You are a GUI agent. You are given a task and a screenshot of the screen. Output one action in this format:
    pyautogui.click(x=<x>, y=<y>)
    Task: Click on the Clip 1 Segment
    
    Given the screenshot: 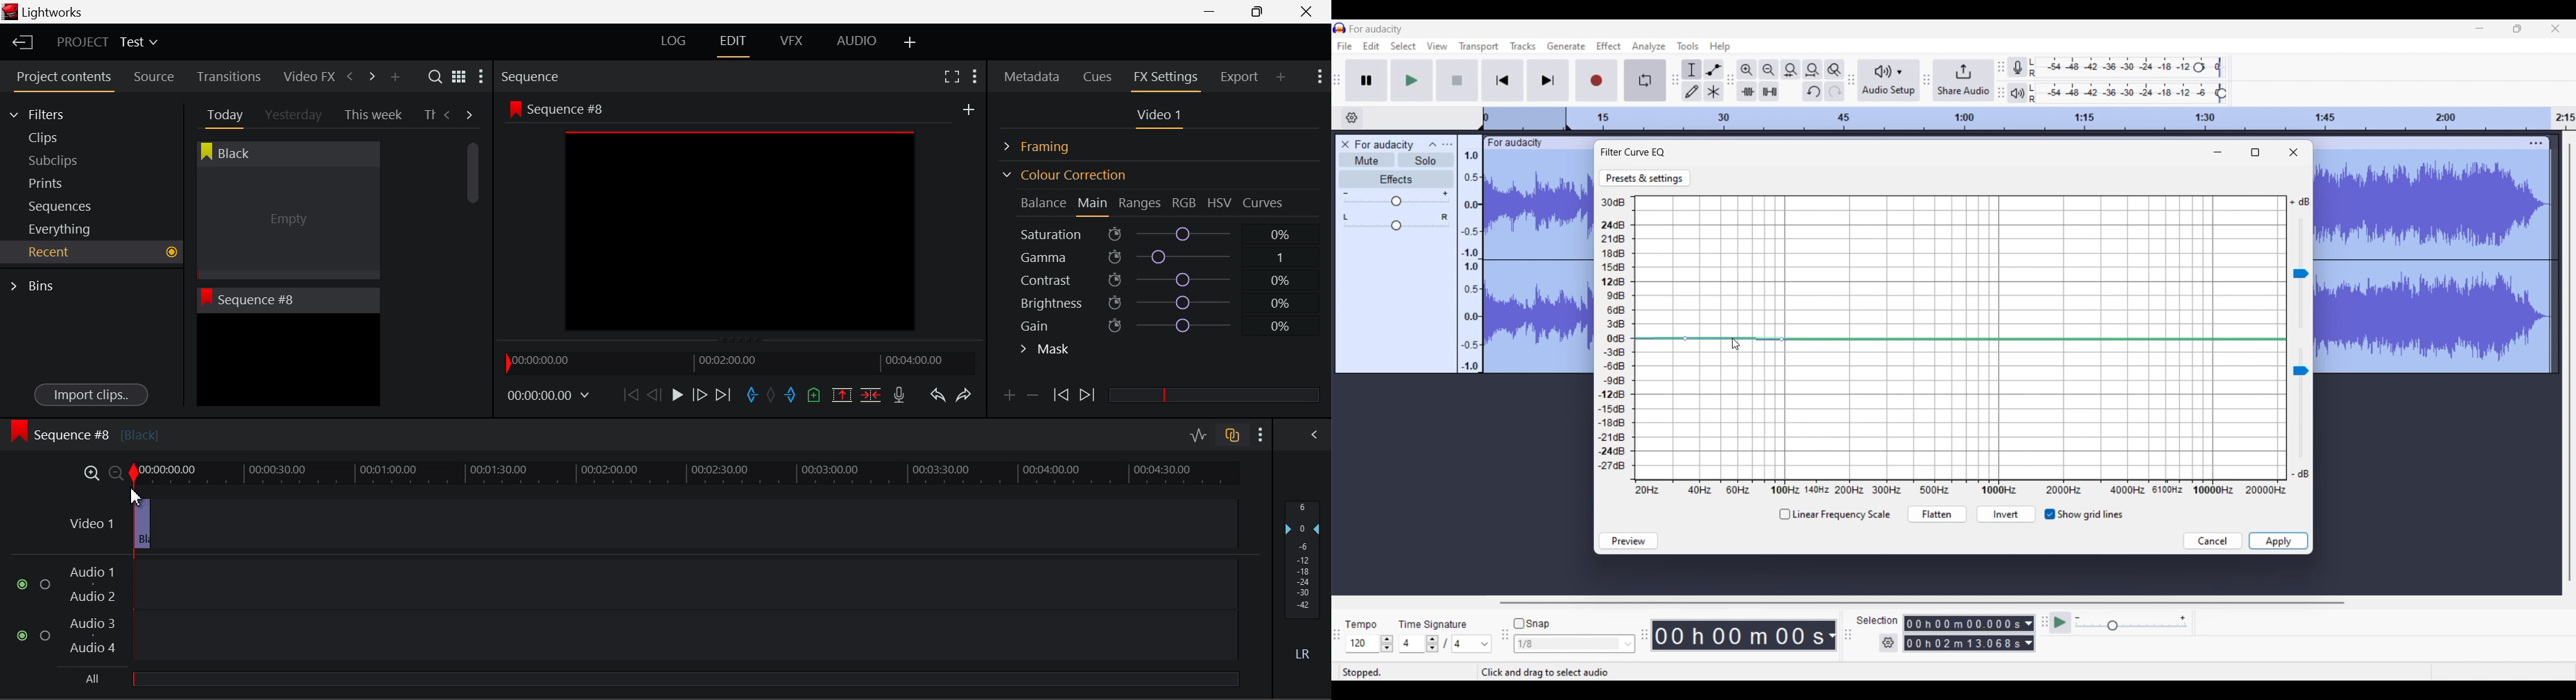 What is the action you would take?
    pyautogui.click(x=136, y=523)
    